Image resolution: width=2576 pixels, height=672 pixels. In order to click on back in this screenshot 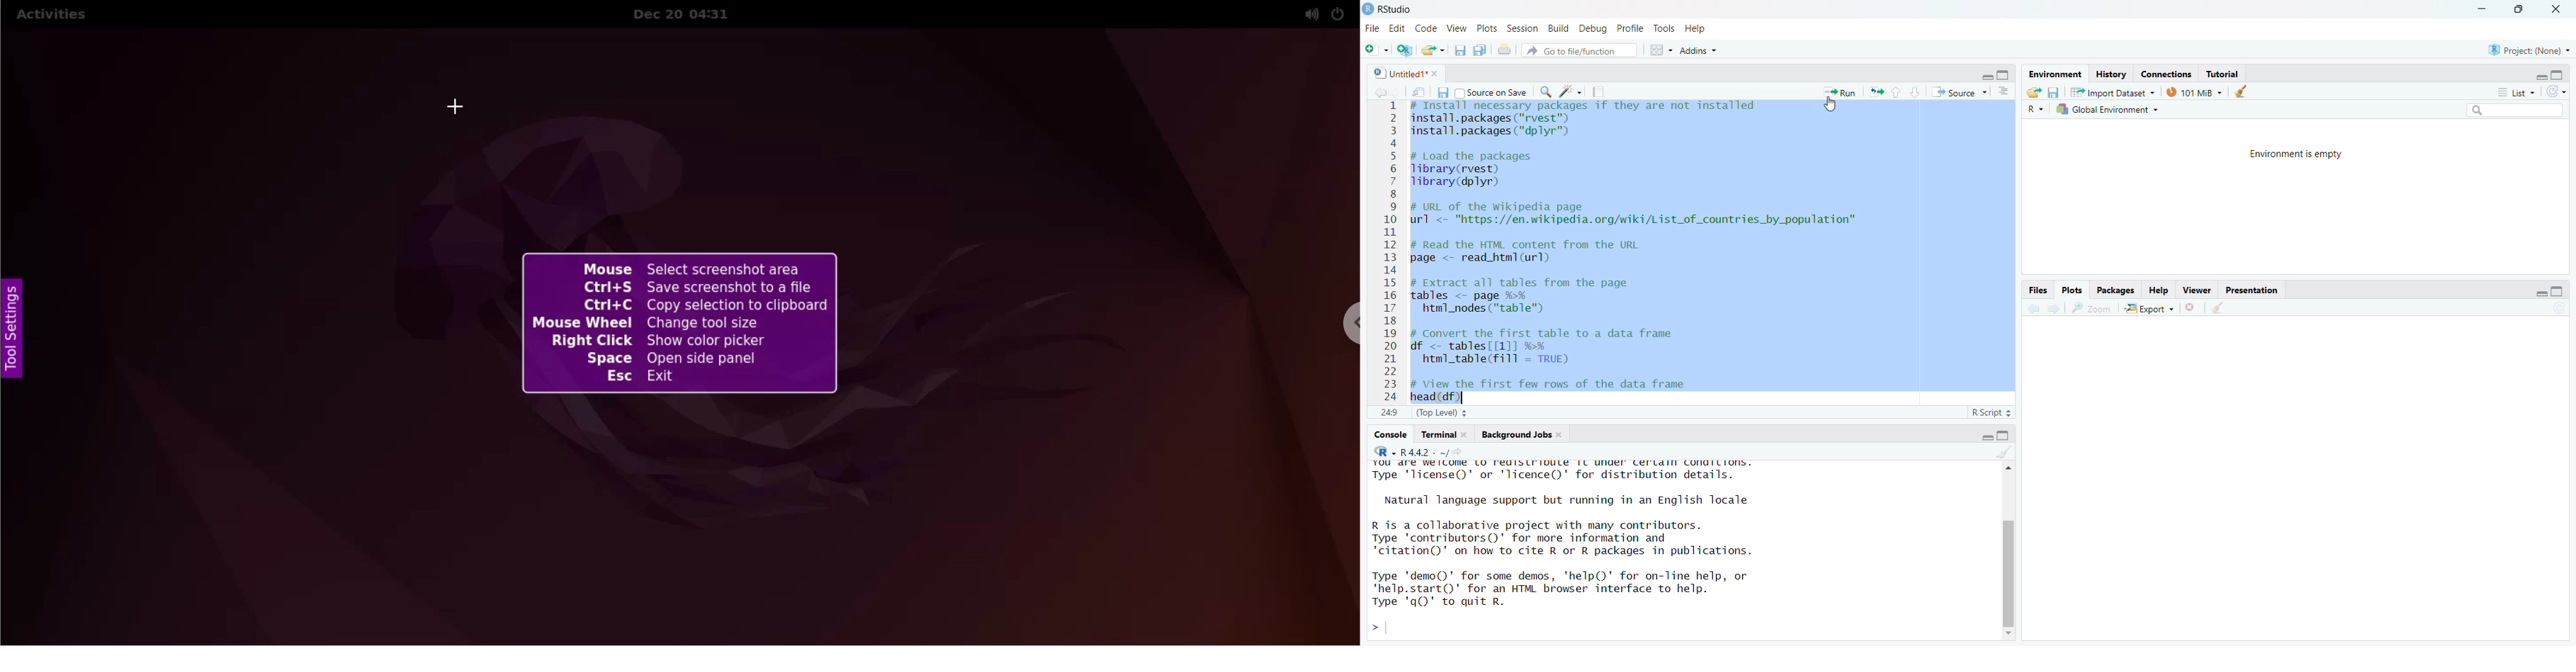, I will do `click(1381, 92)`.